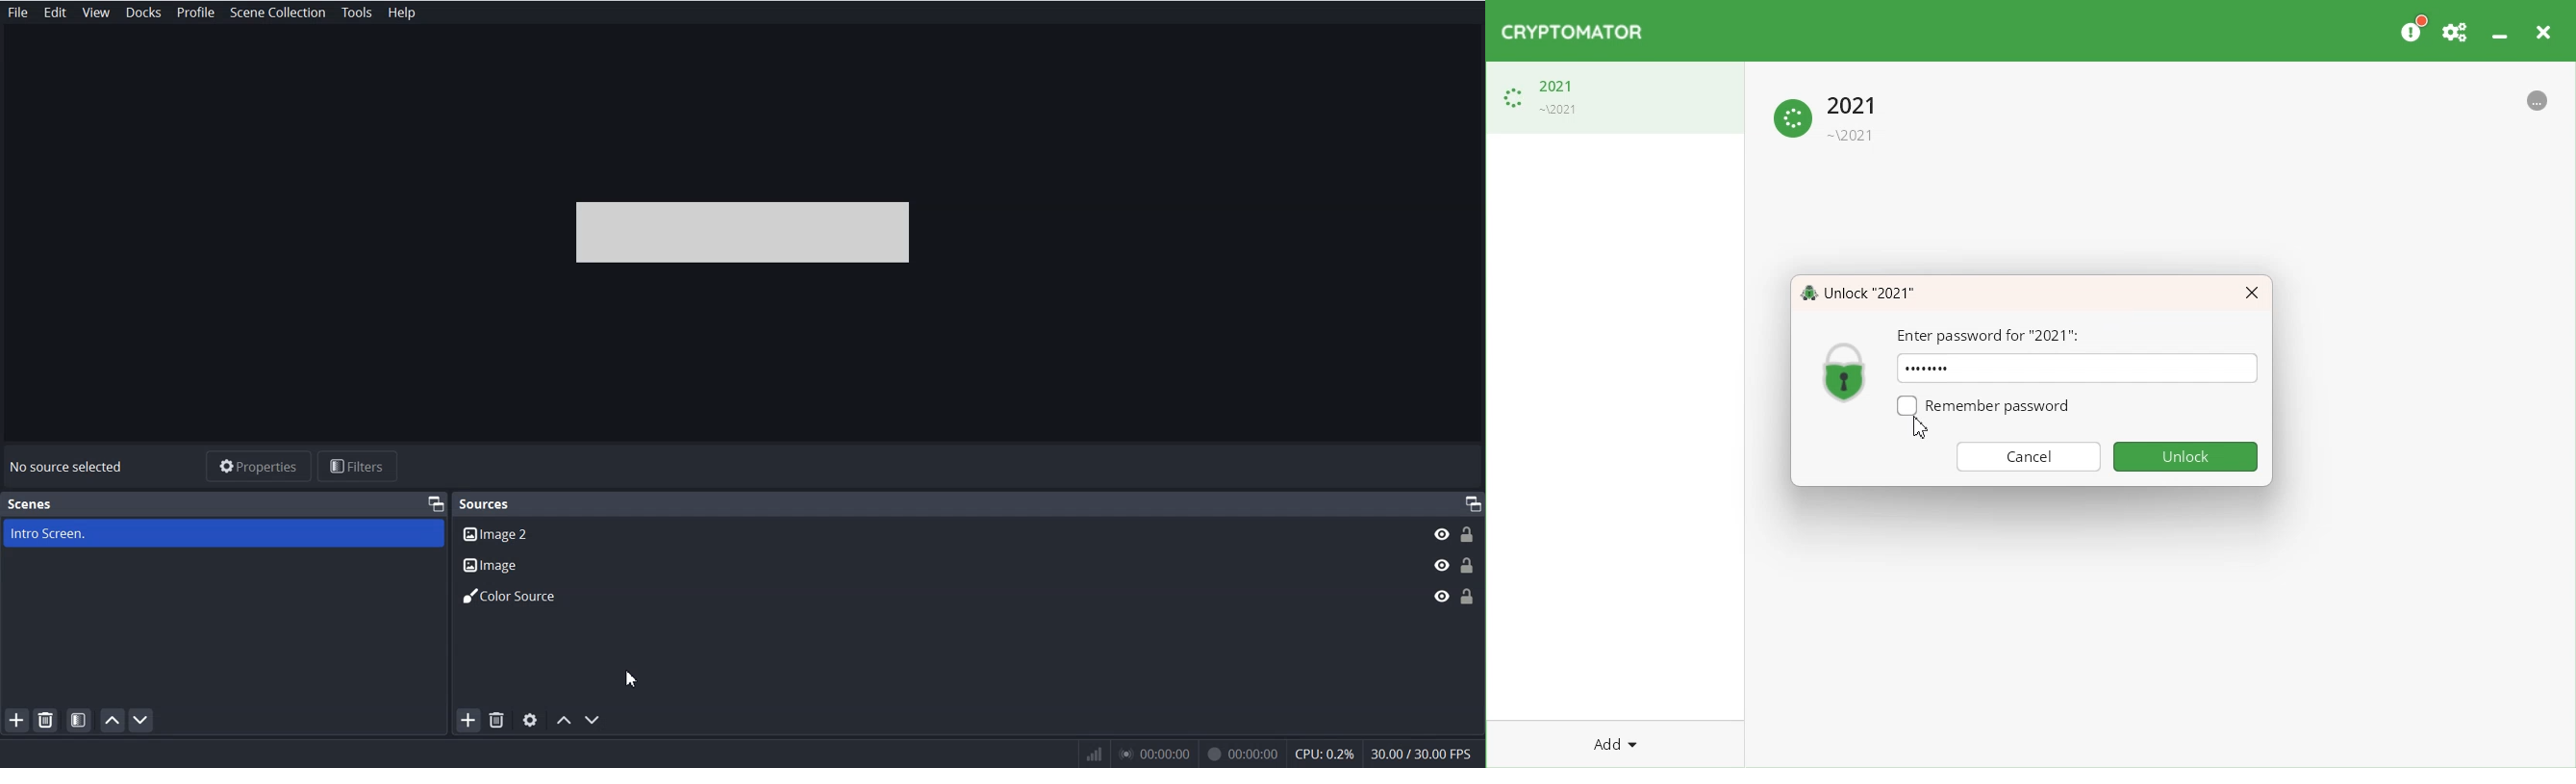  What do you see at coordinates (1469, 563) in the screenshot?
I see `Lock` at bounding box center [1469, 563].